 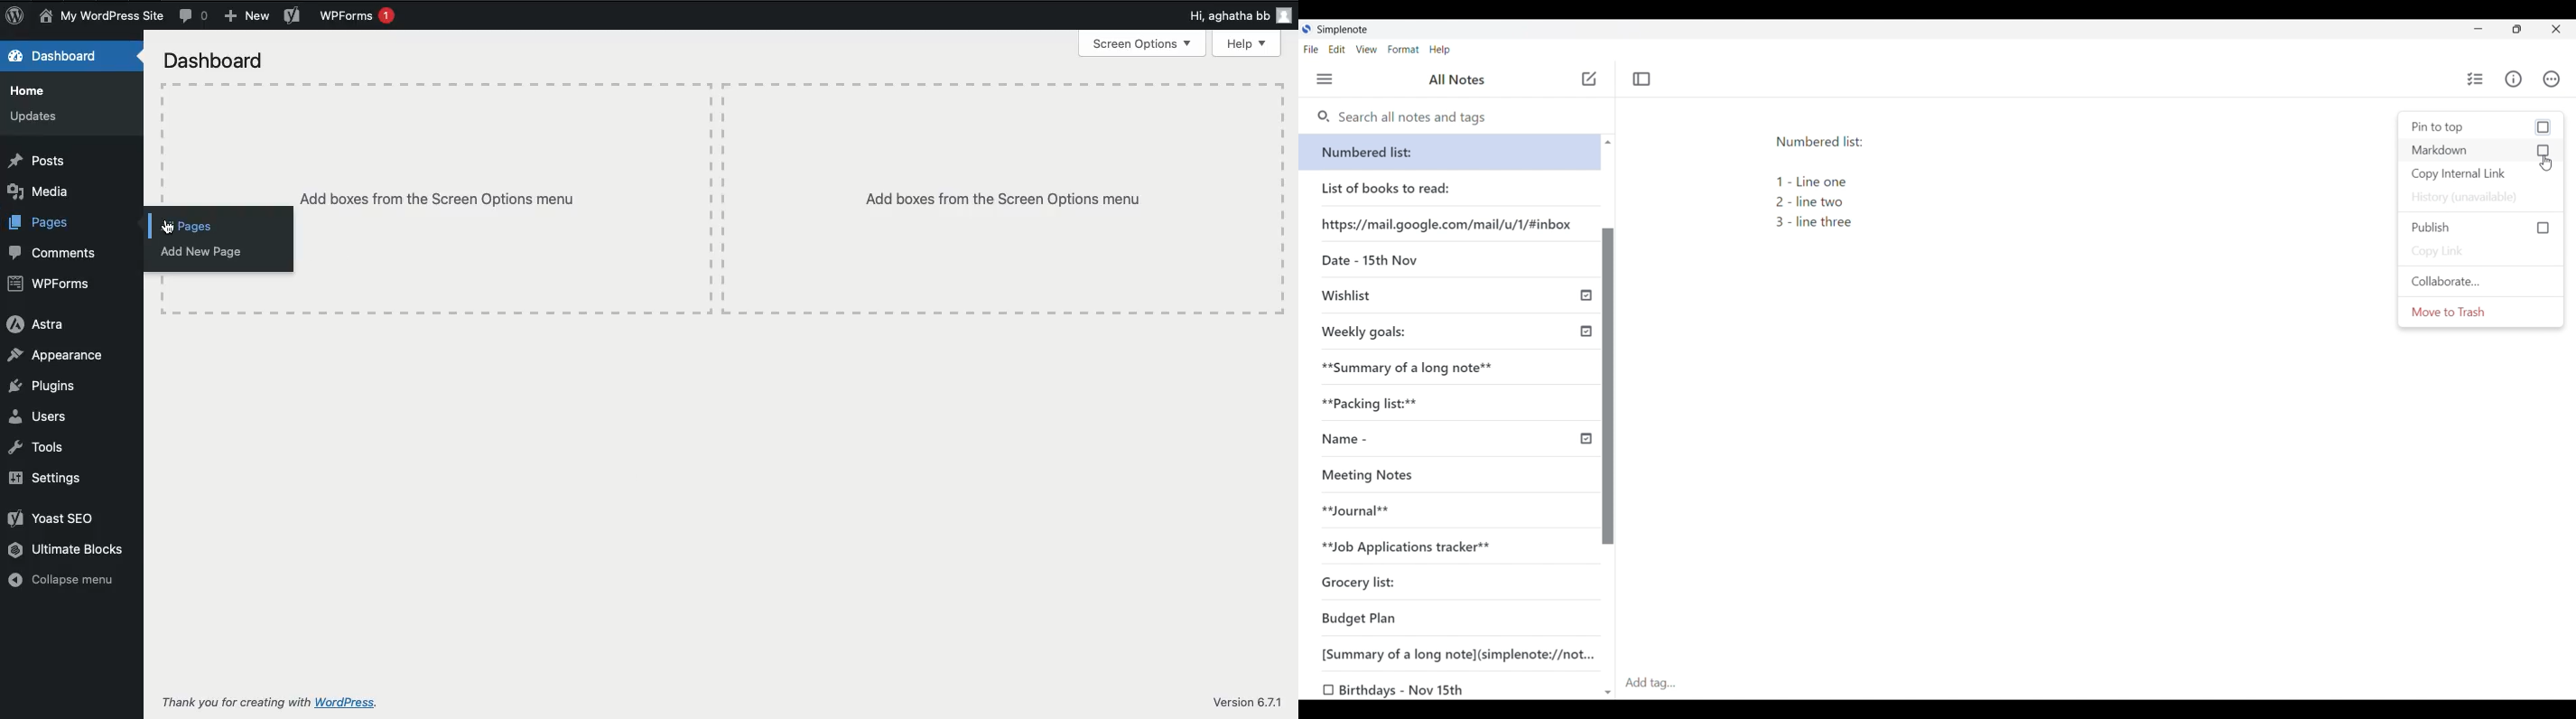 What do you see at coordinates (2480, 312) in the screenshot?
I see `Move current note to trash` at bounding box center [2480, 312].